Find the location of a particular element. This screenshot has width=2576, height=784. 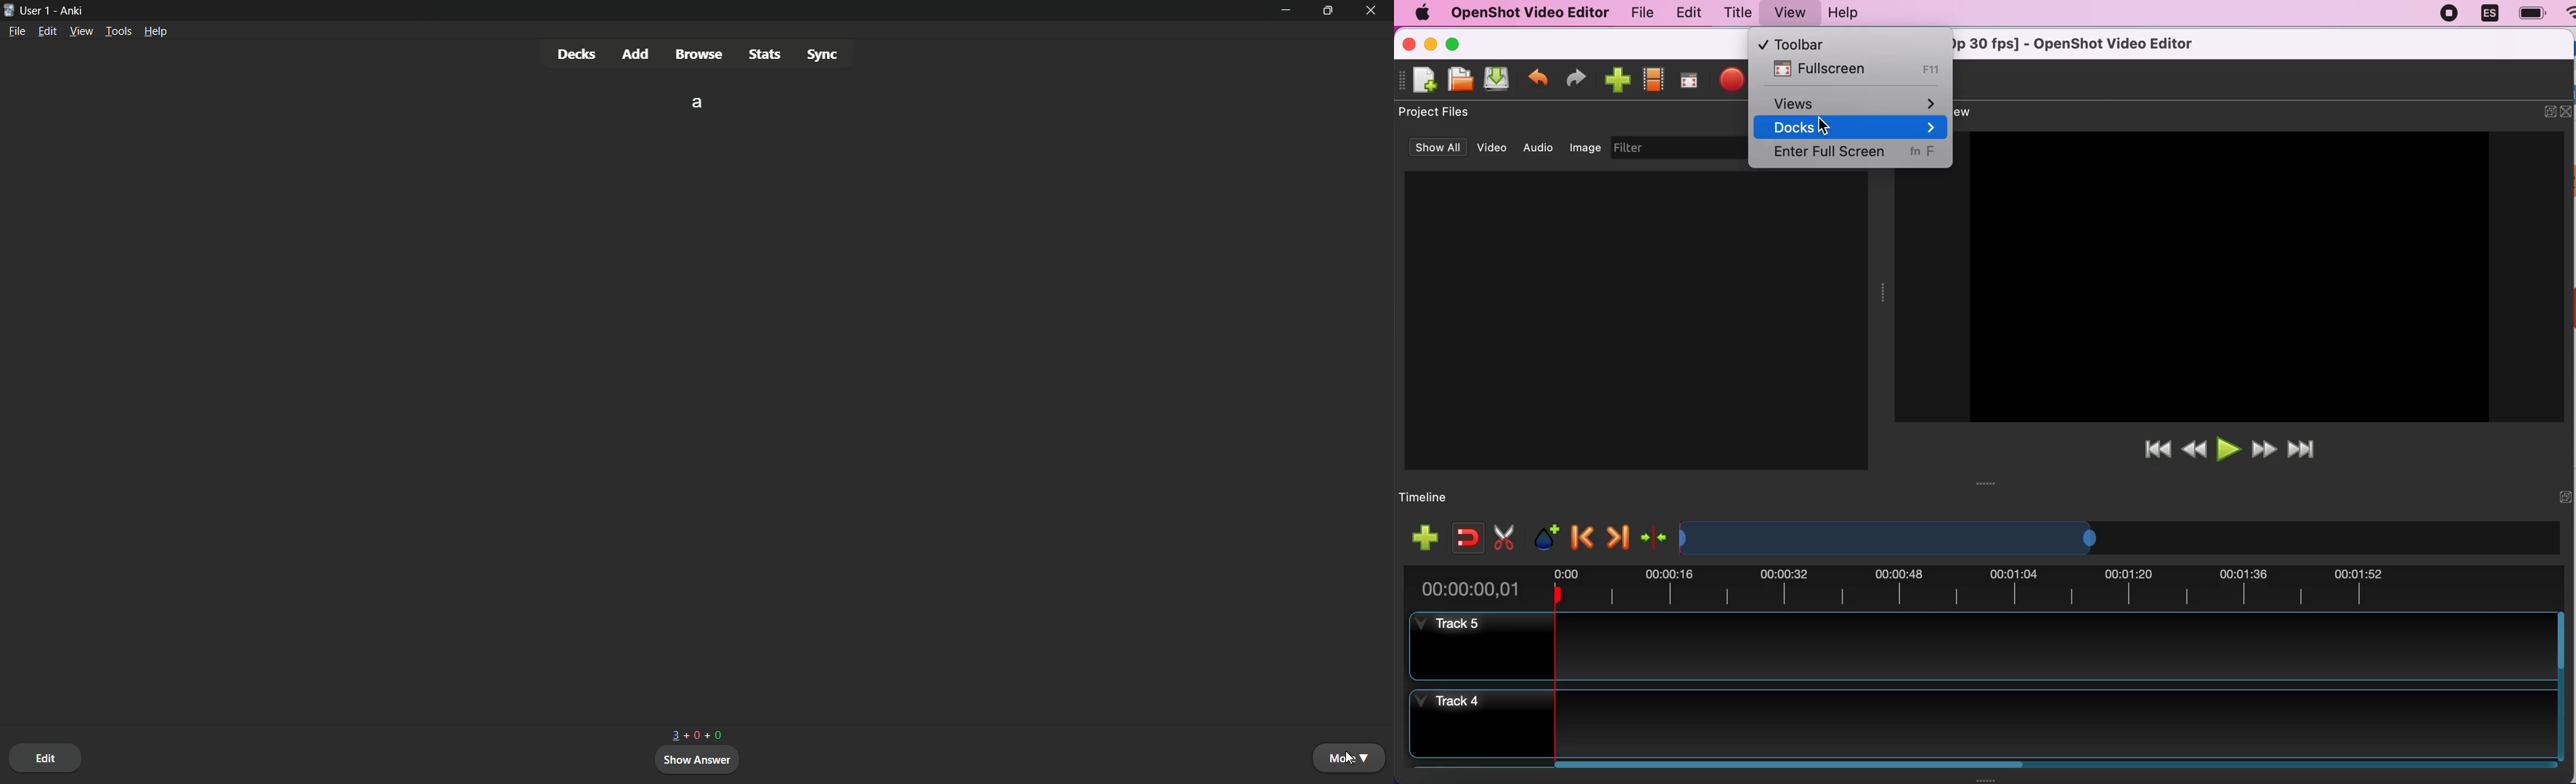

import files is located at coordinates (1616, 78).